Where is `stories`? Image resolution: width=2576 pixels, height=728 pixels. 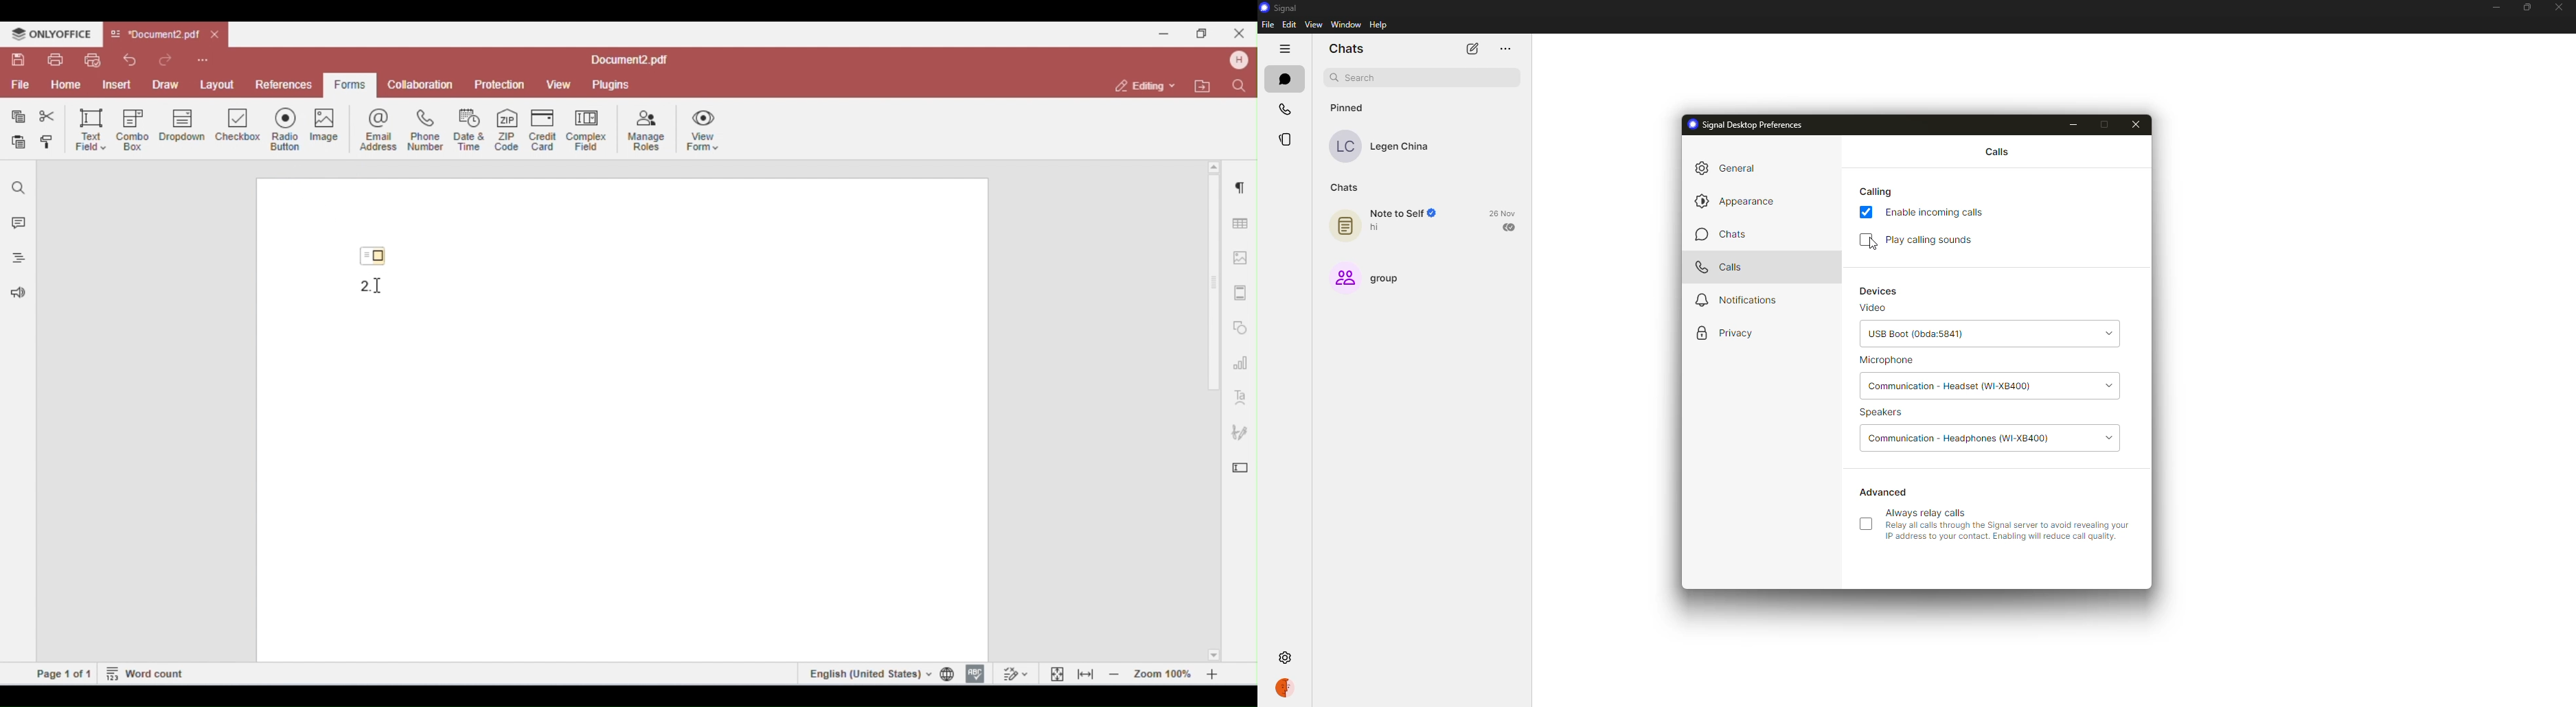 stories is located at coordinates (1289, 139).